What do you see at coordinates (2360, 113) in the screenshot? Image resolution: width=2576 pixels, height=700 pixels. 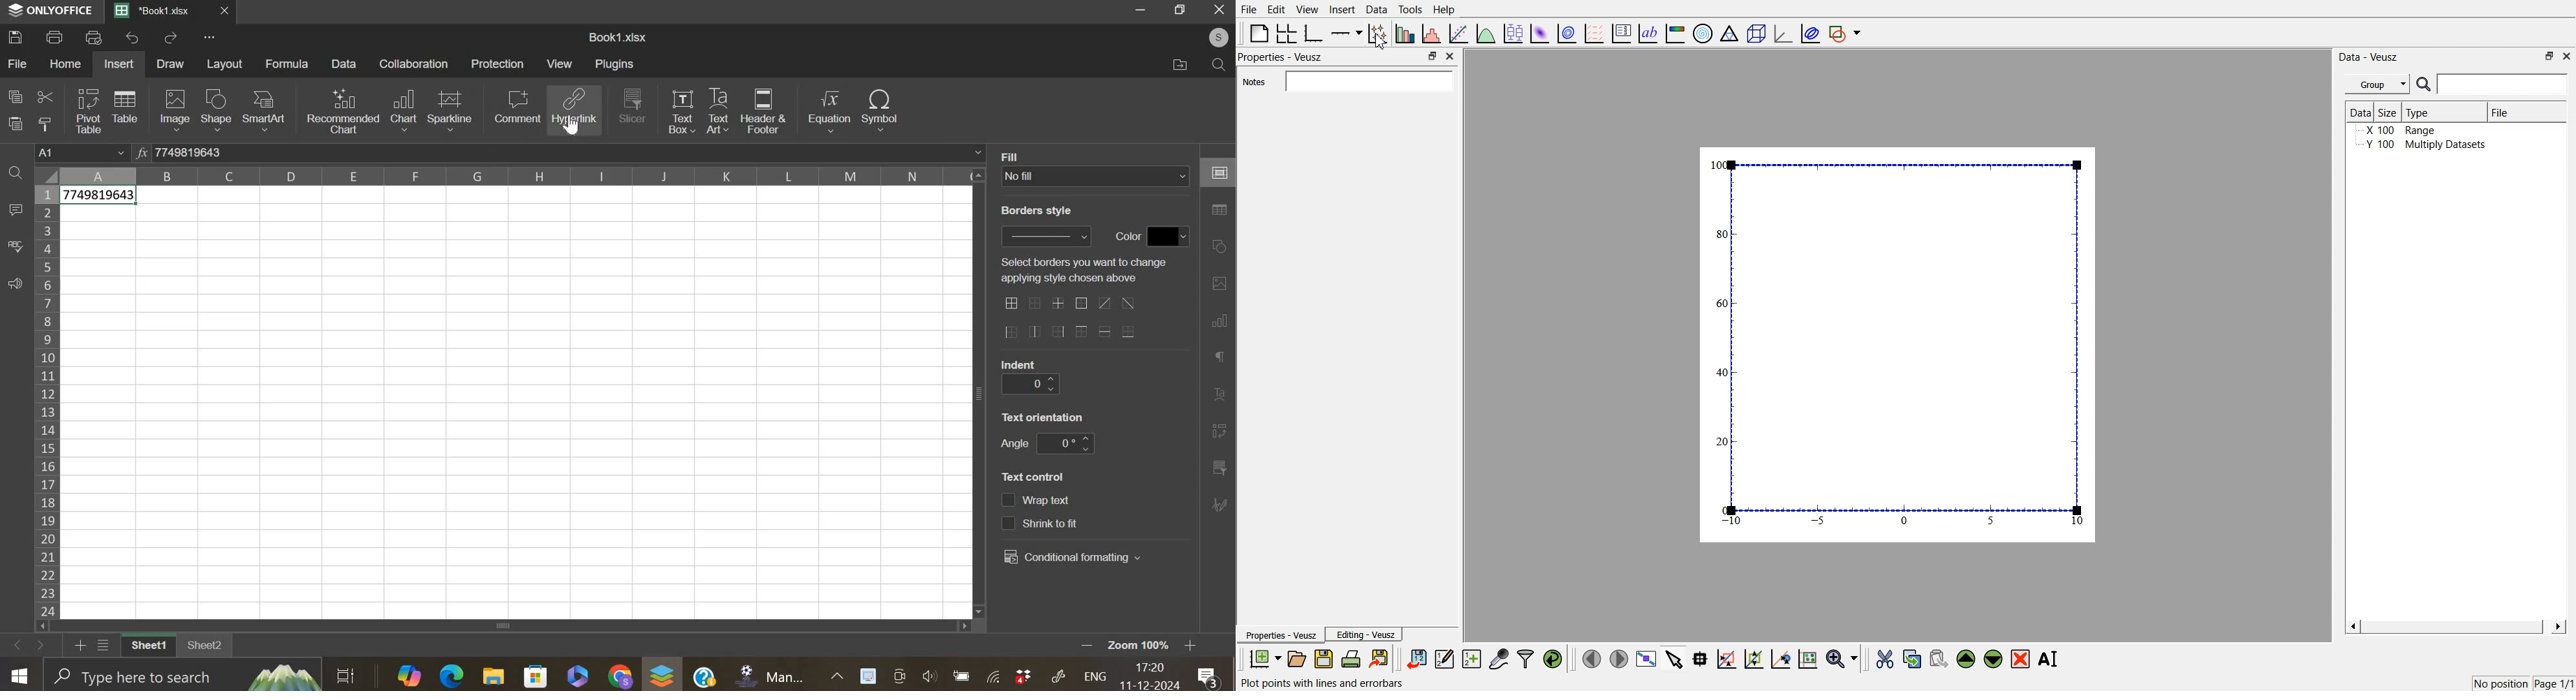 I see `Dataset` at bounding box center [2360, 113].